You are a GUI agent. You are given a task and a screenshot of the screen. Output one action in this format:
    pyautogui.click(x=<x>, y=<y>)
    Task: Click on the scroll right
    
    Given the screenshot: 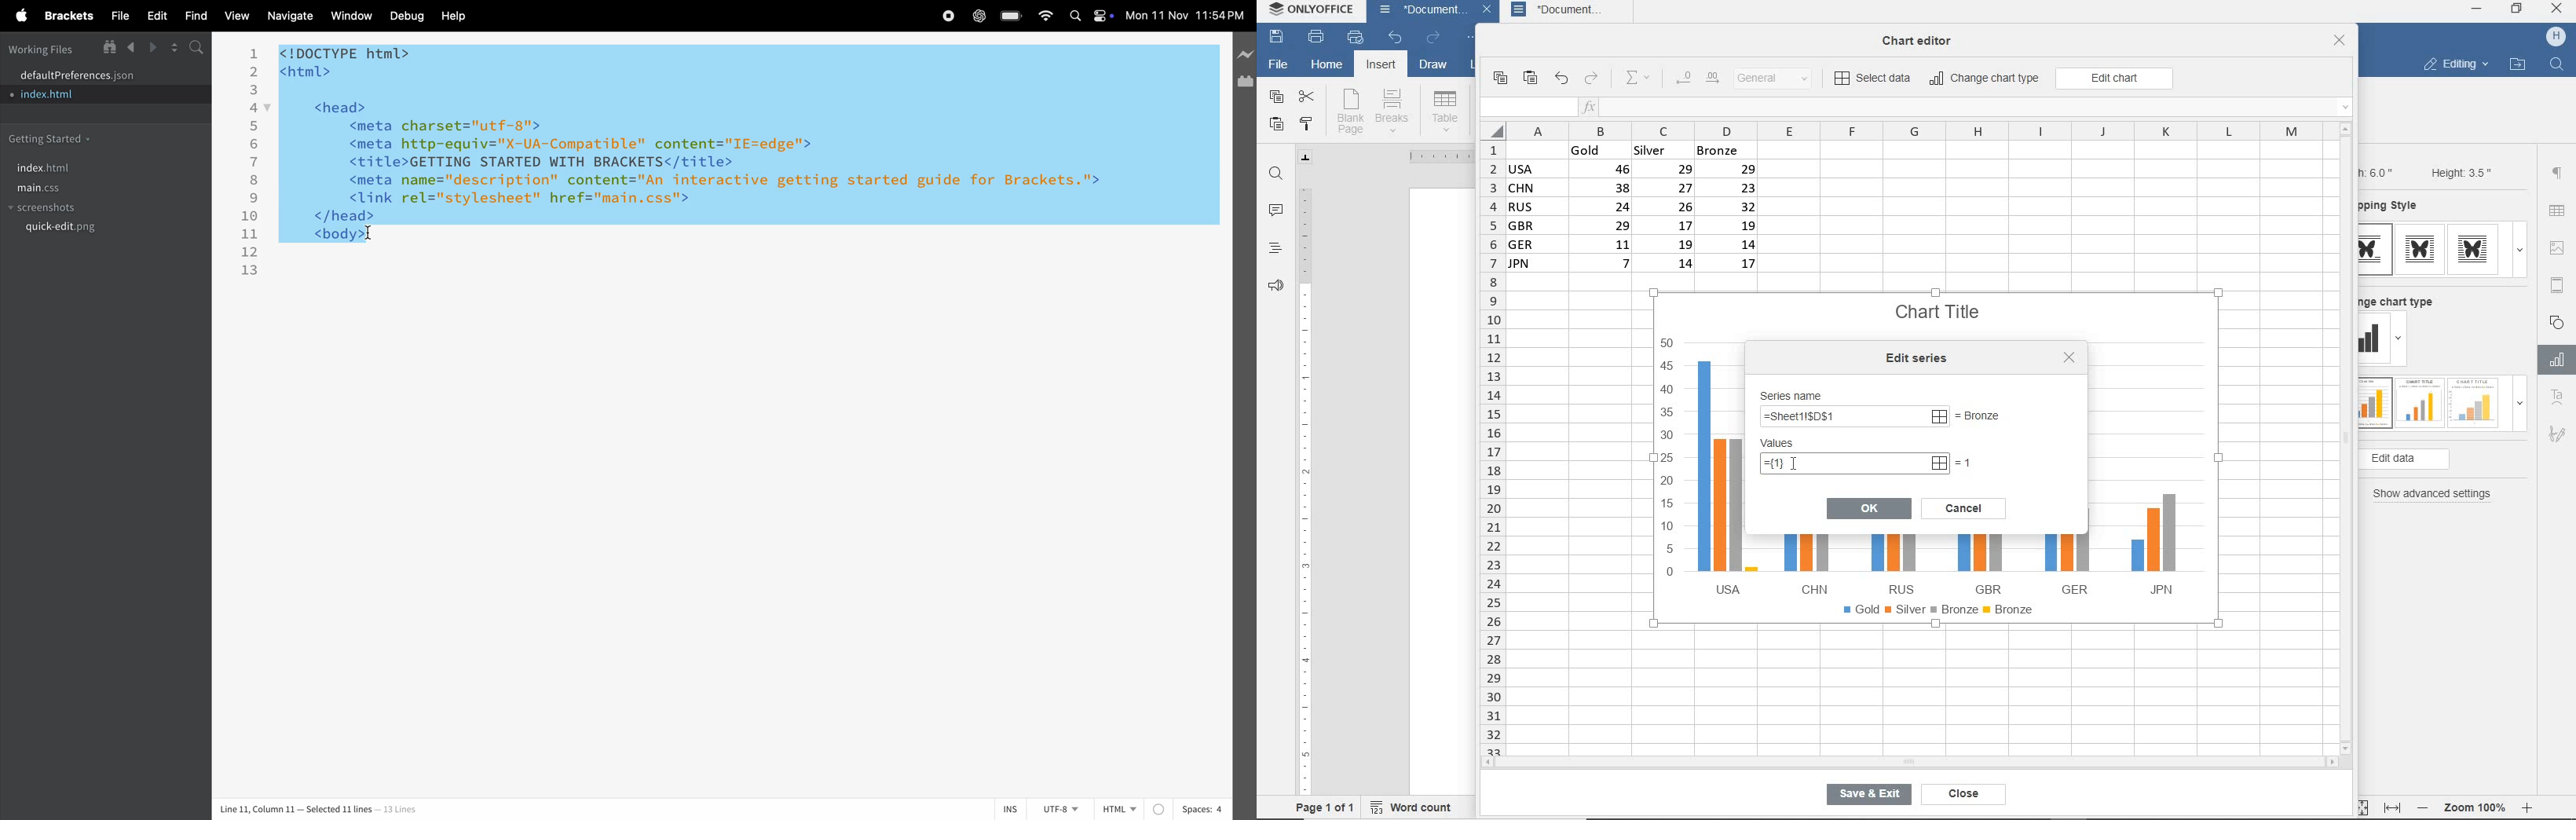 What is the action you would take?
    pyautogui.click(x=2335, y=763)
    